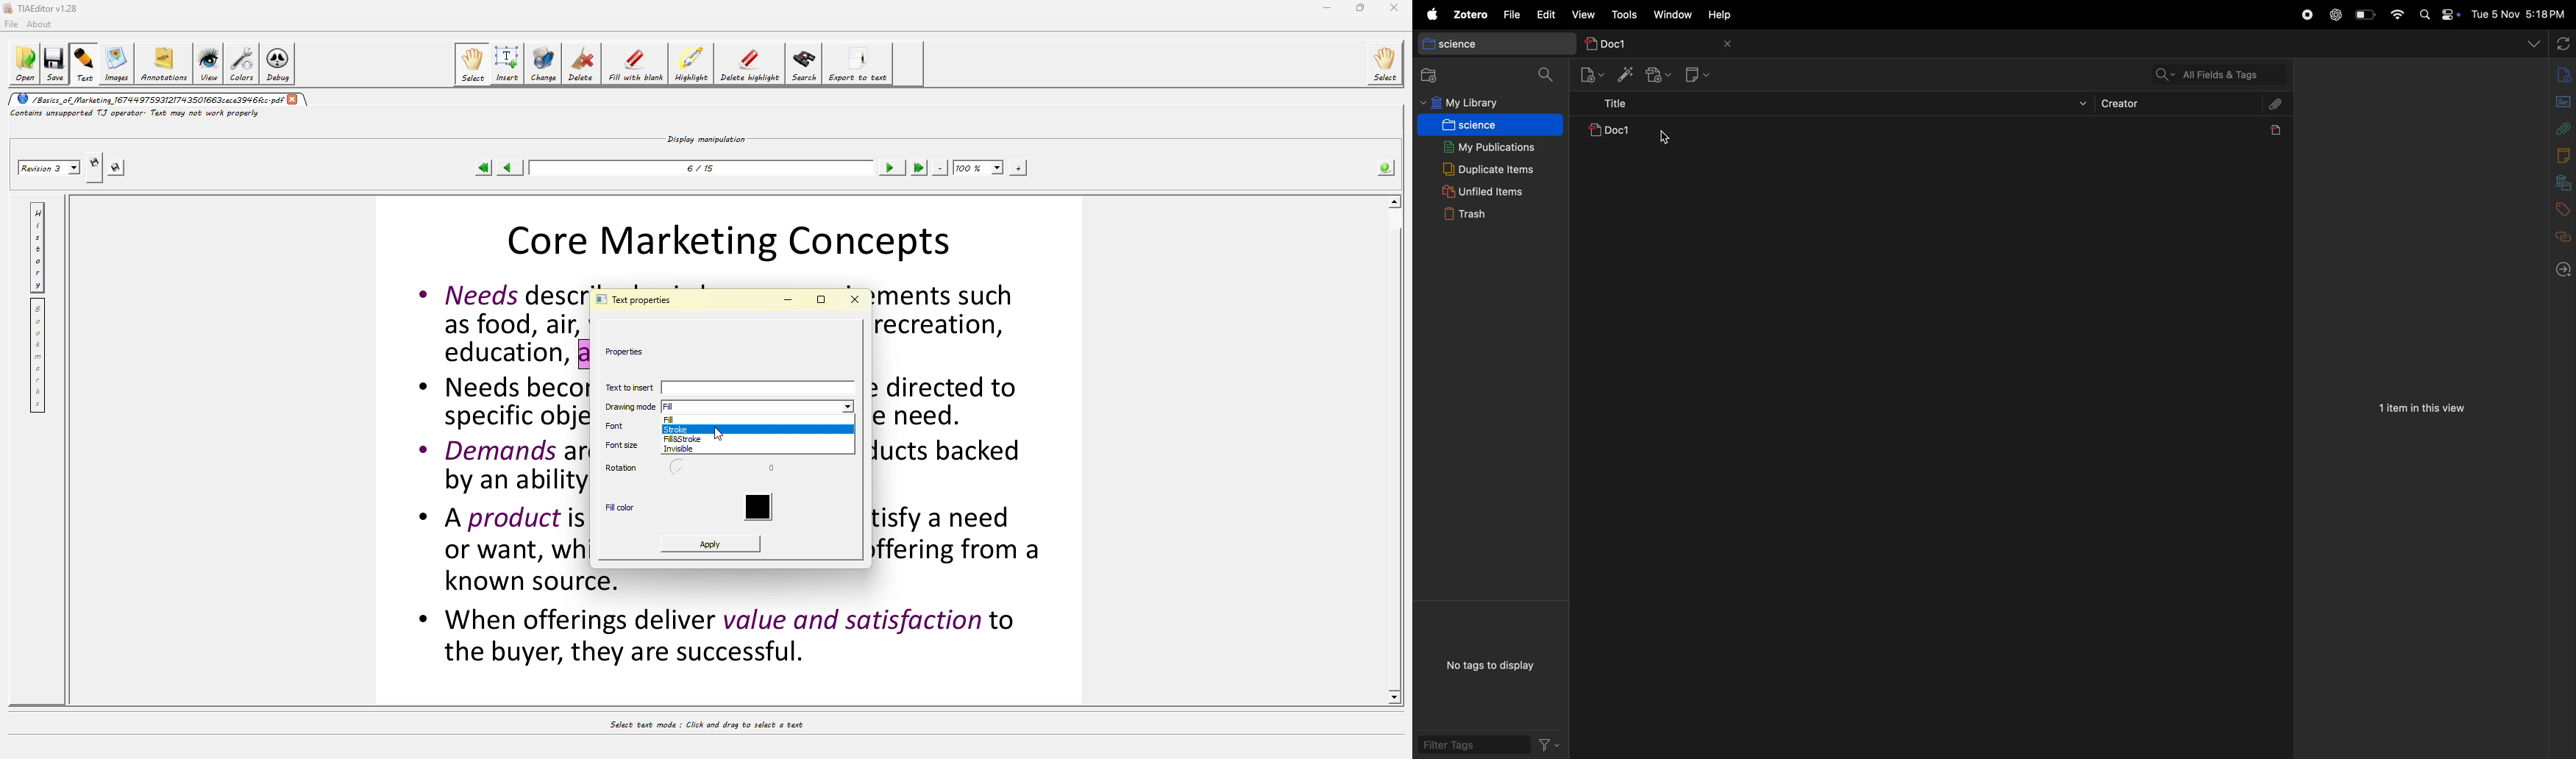  I want to click on new item, so click(1589, 76).